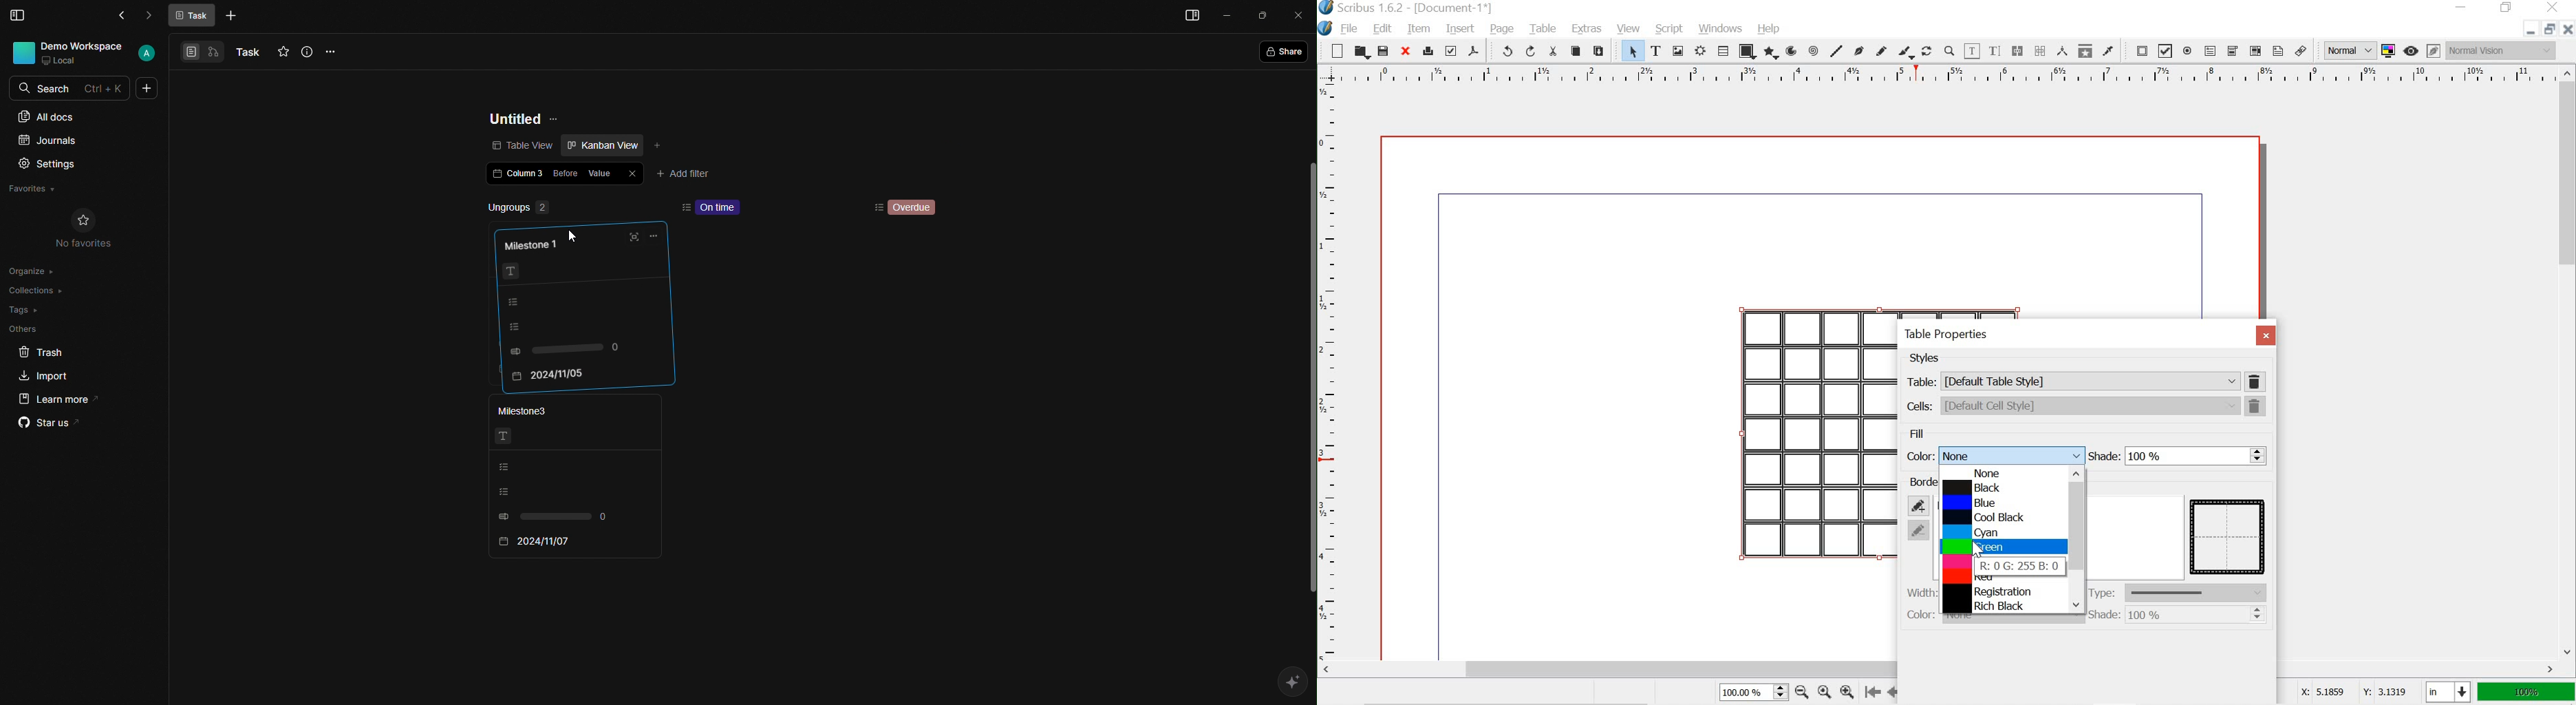 This screenshot has height=728, width=2576. Describe the element at coordinates (1294, 684) in the screenshot. I see `AI` at that location.